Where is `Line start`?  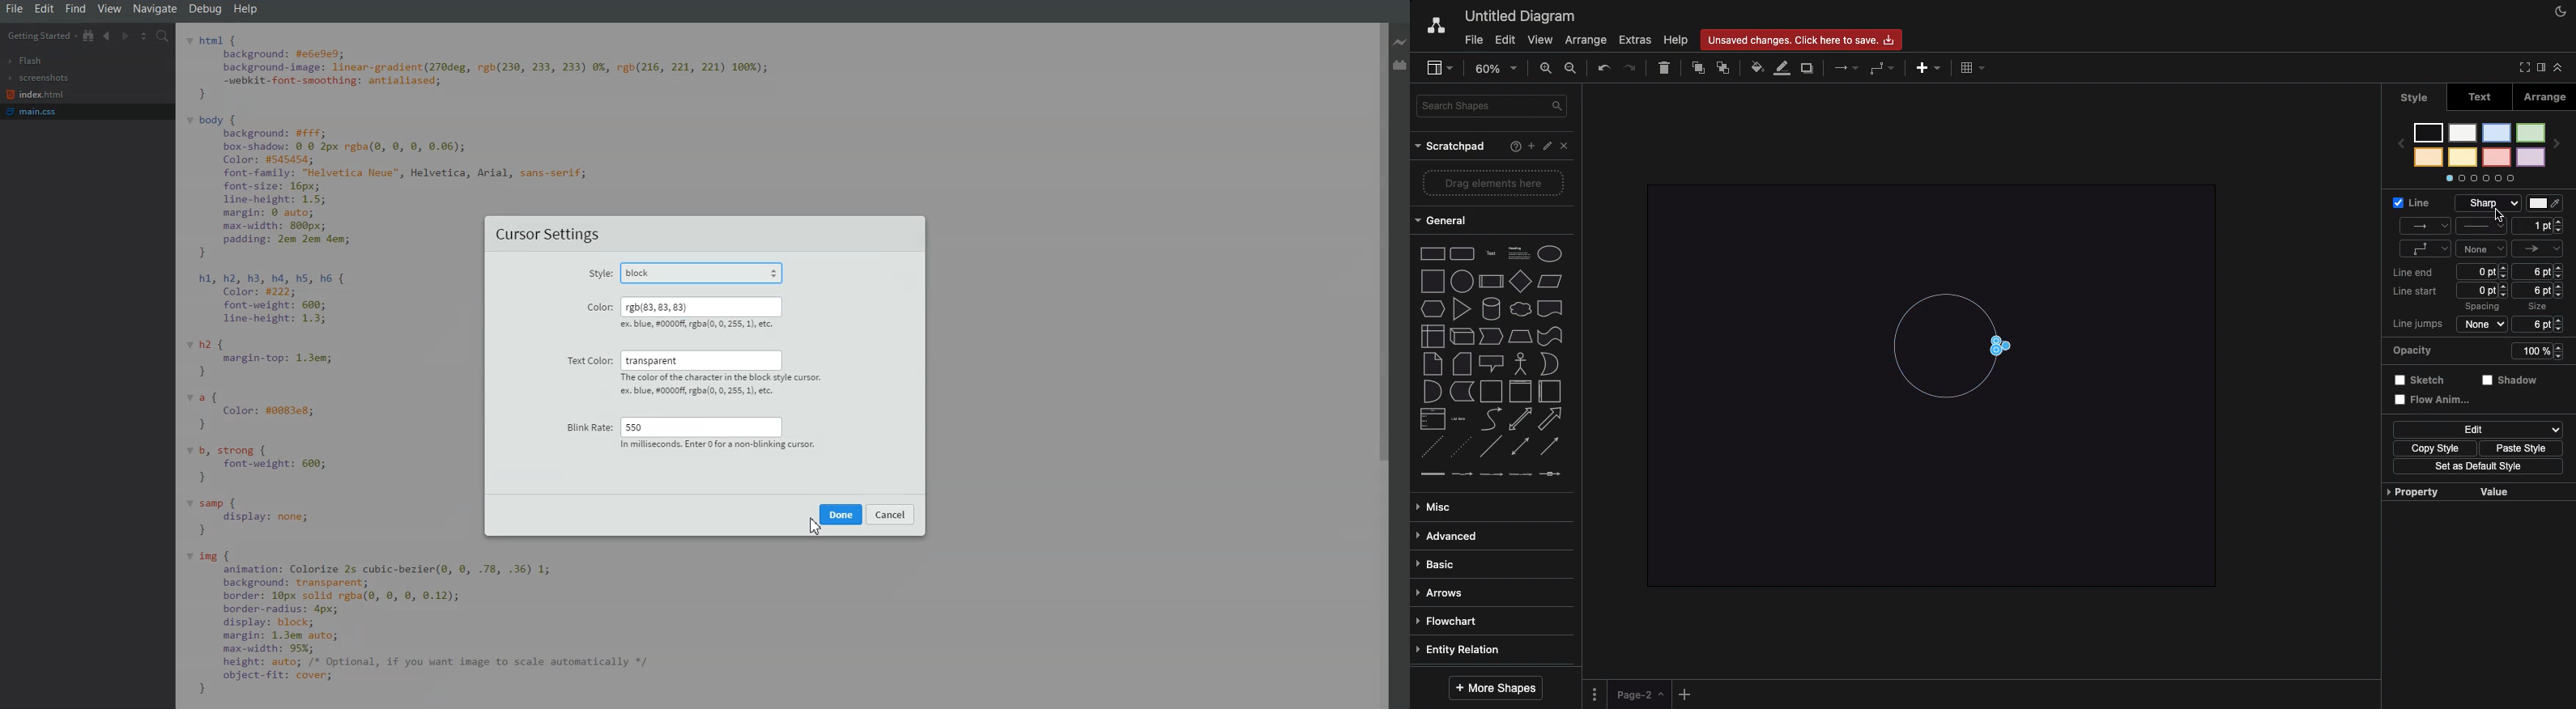 Line start is located at coordinates (2420, 292).